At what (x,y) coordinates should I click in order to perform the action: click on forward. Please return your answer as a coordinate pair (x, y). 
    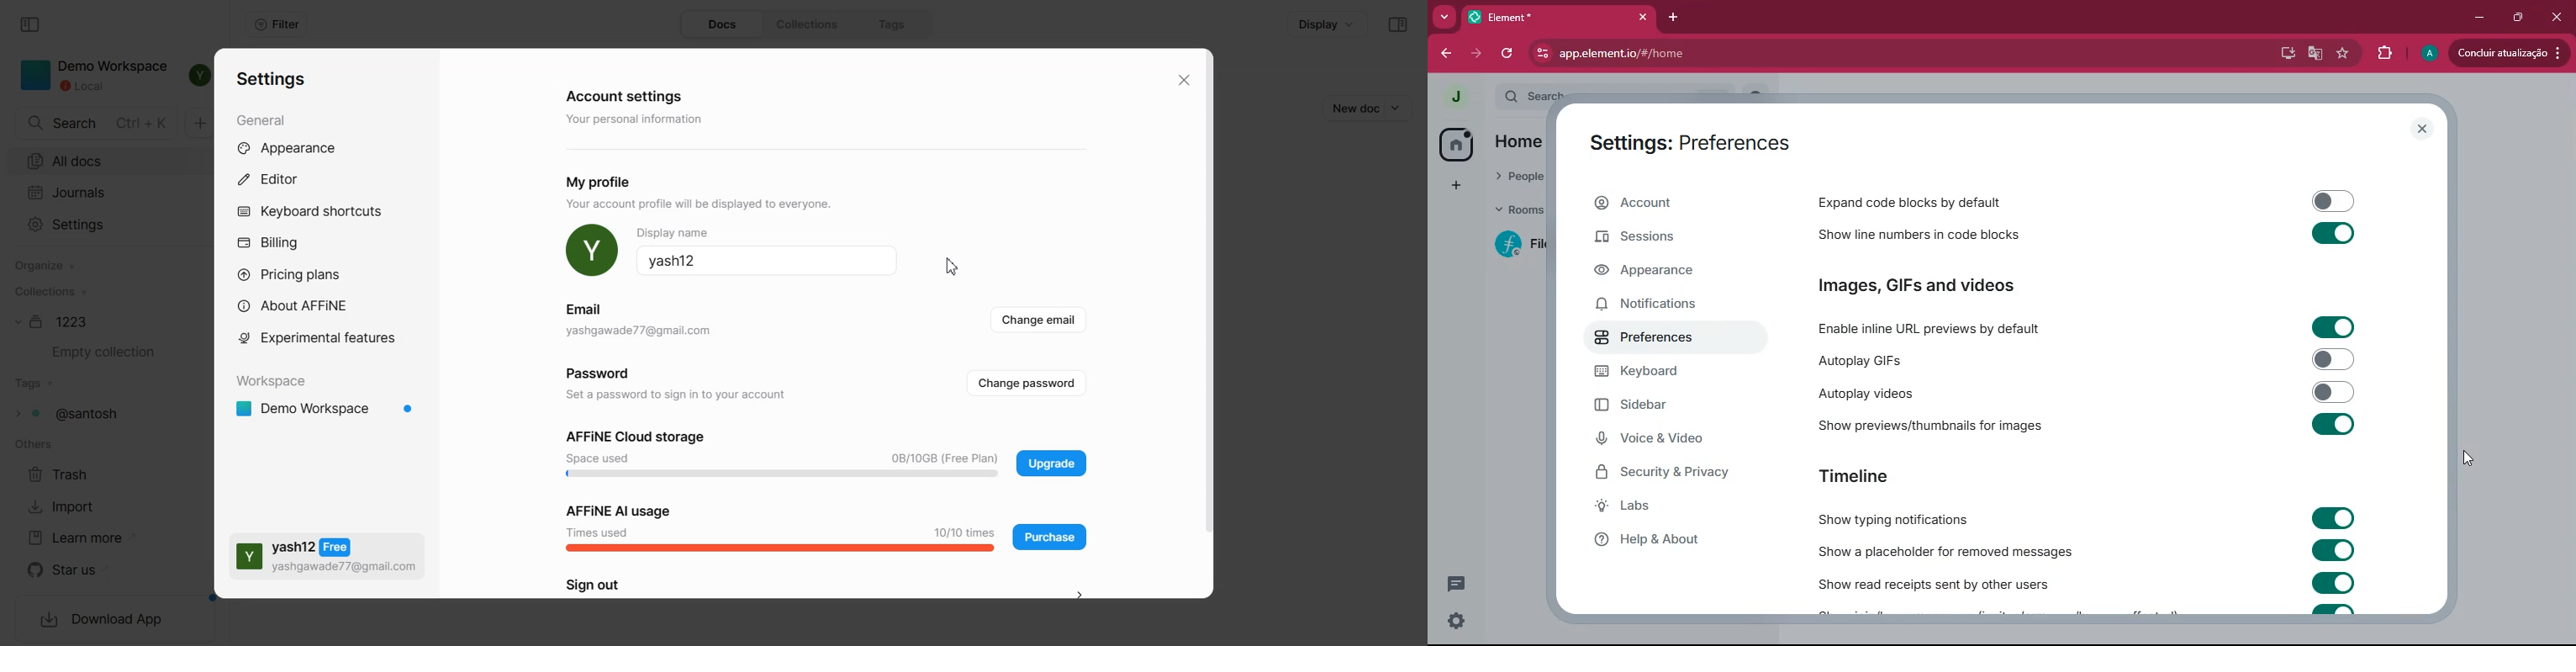
    Looking at the image, I should click on (1444, 55).